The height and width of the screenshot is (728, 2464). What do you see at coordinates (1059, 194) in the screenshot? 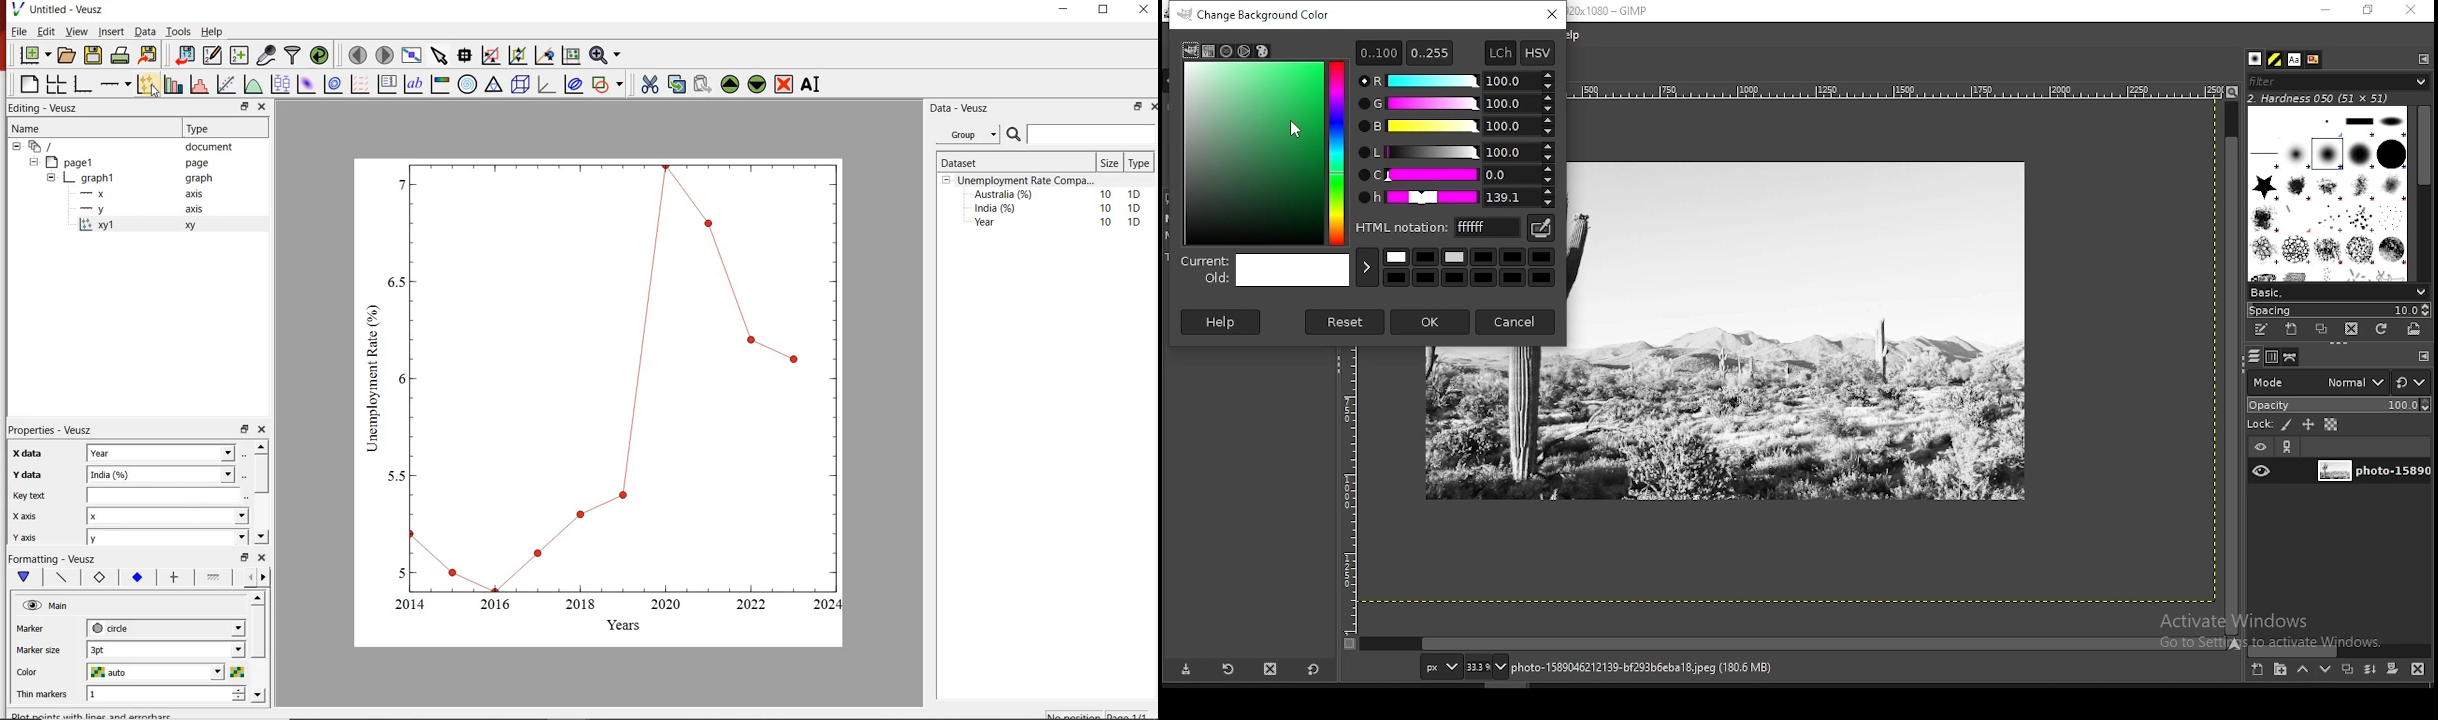
I see `Australia (%) 10 1D` at bounding box center [1059, 194].